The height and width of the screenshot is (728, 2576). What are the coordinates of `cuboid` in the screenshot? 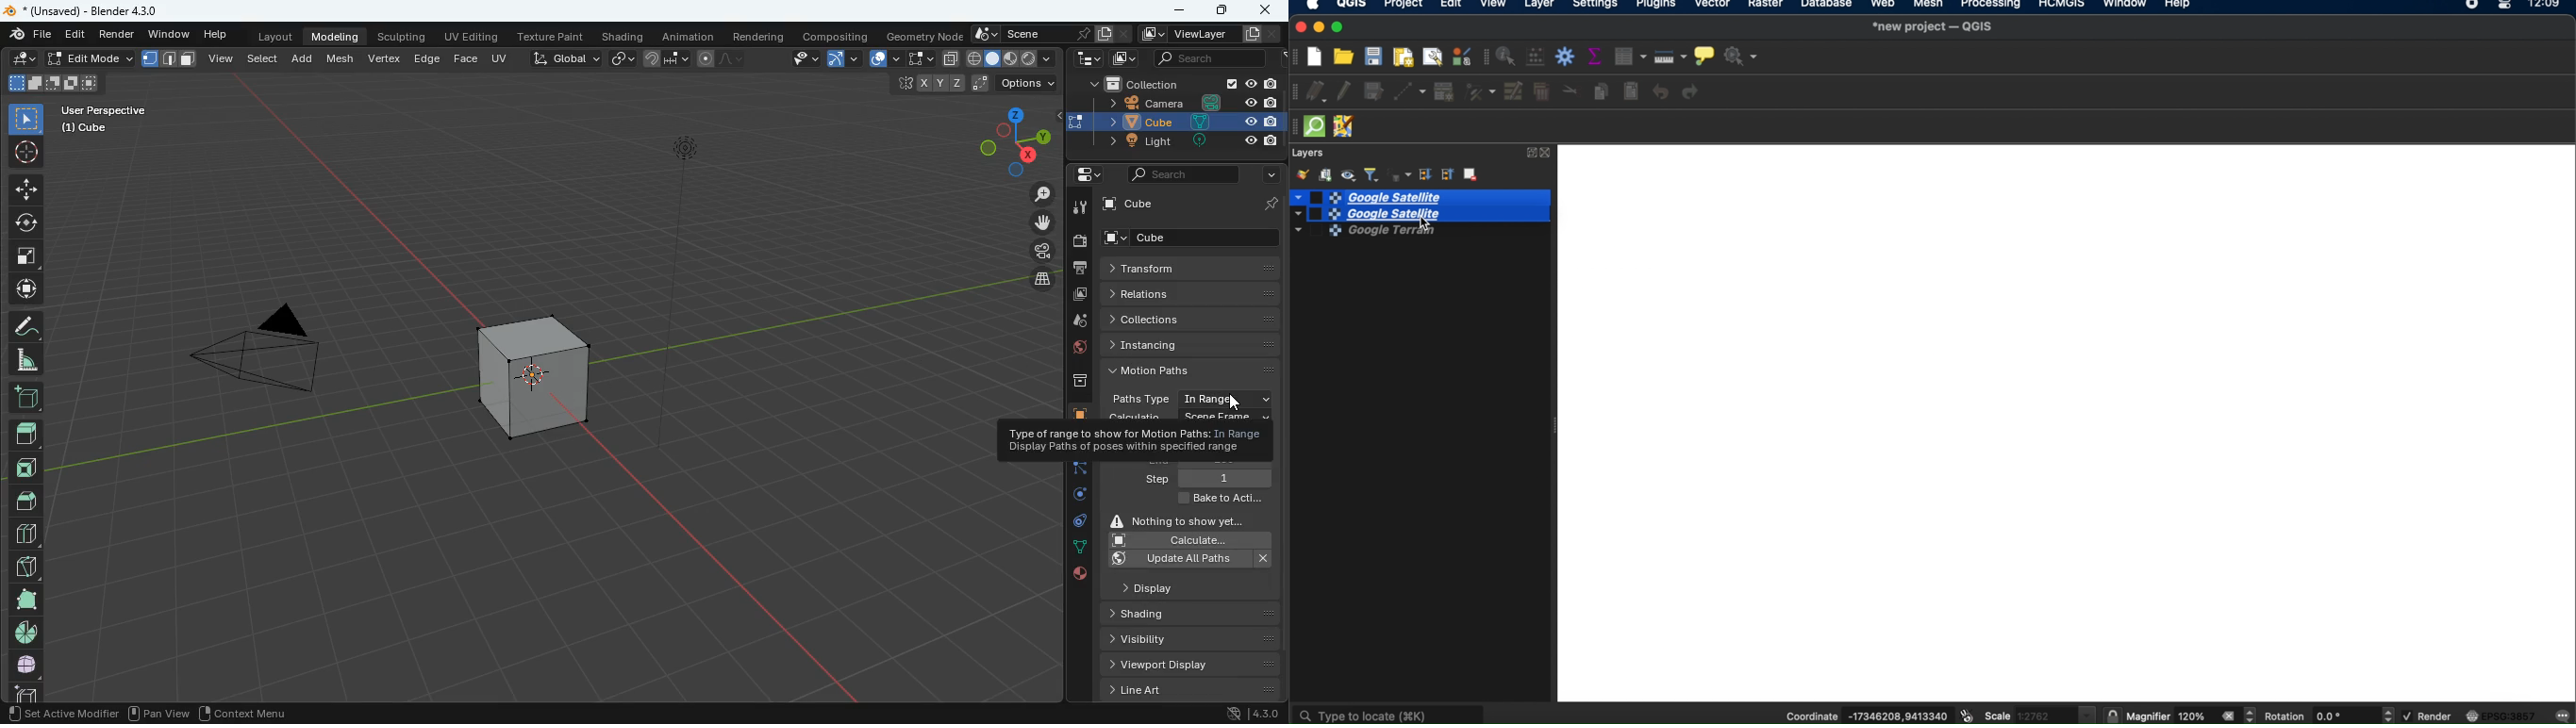 It's located at (23, 692).